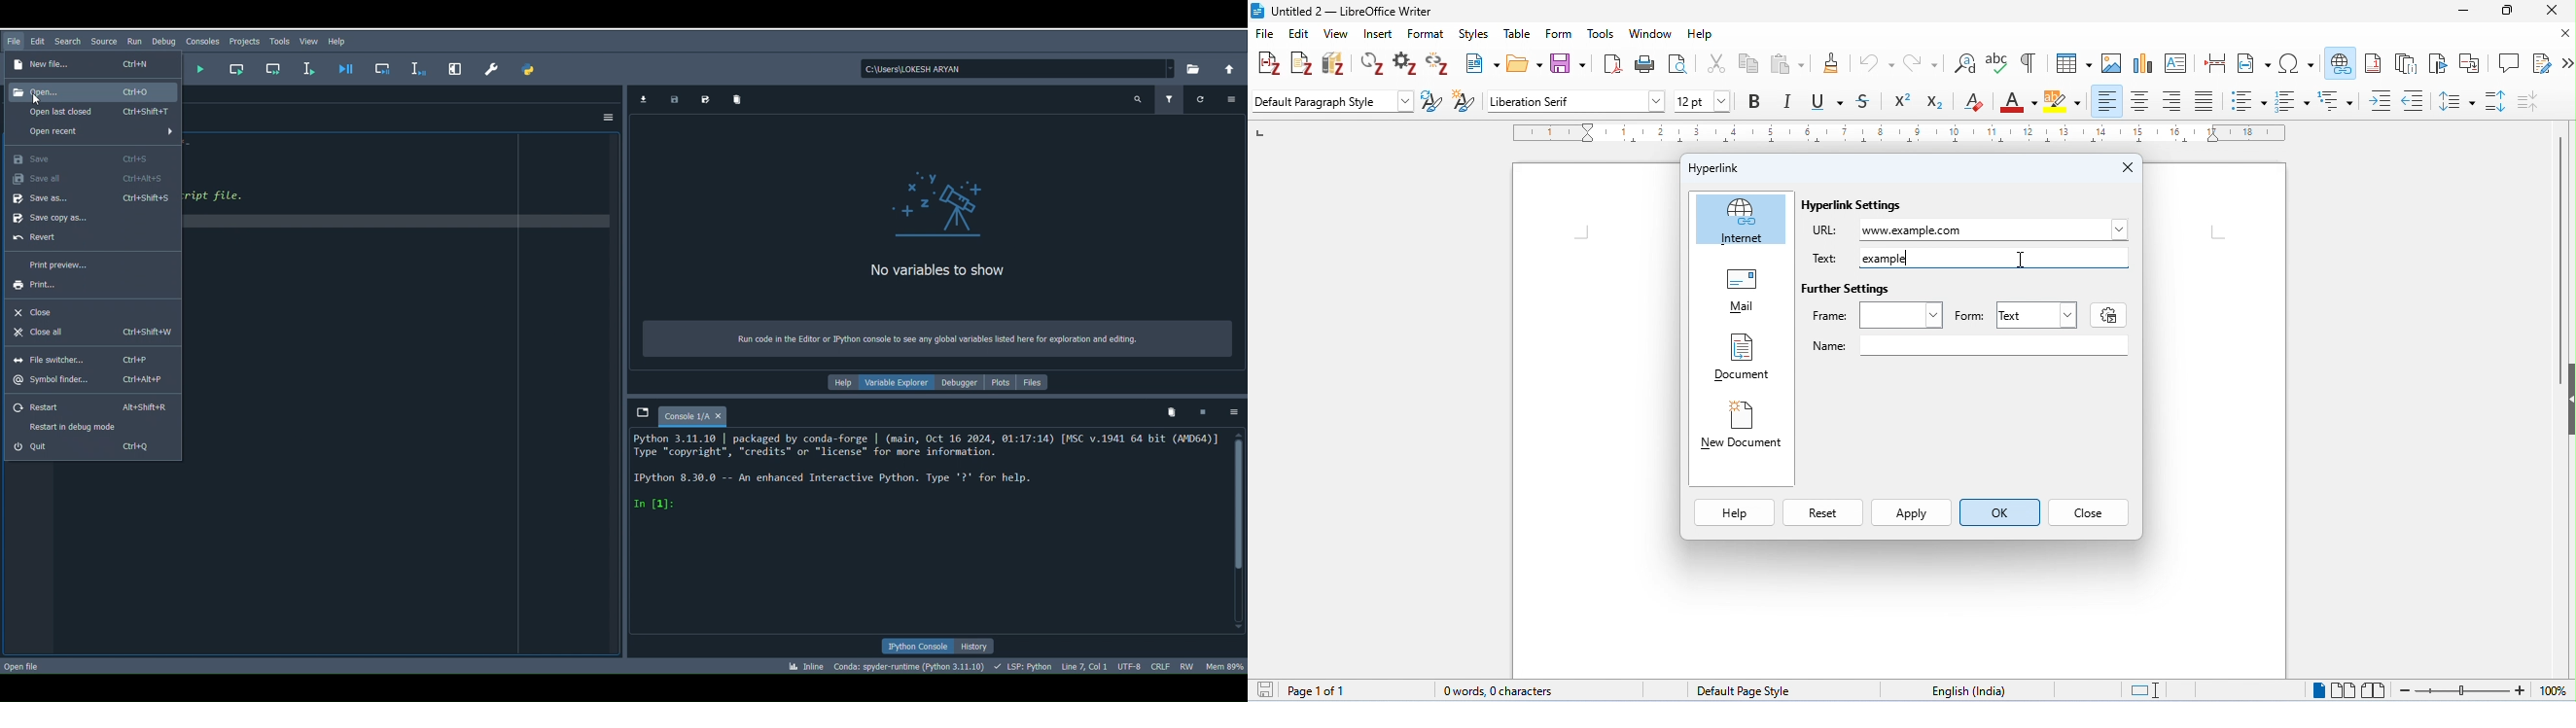  What do you see at coordinates (2255, 62) in the screenshot?
I see `insert field` at bounding box center [2255, 62].